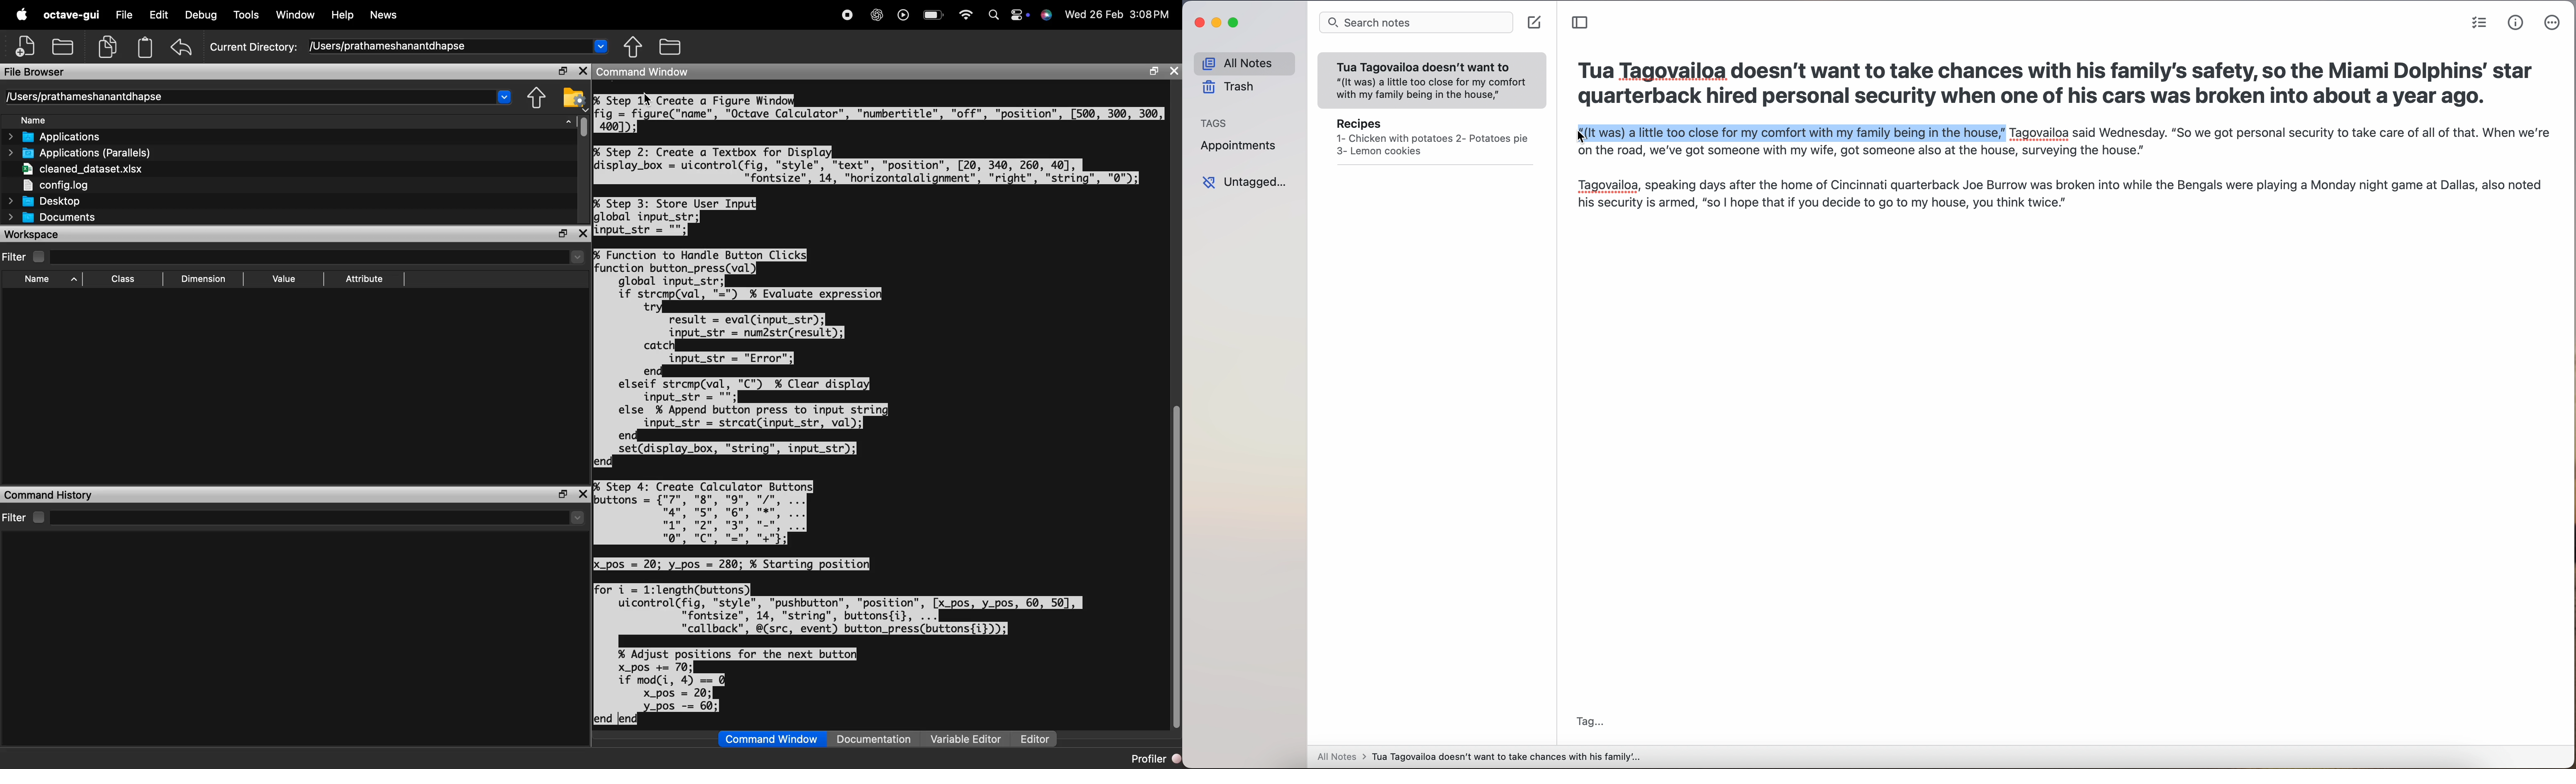  Describe the element at coordinates (1244, 183) in the screenshot. I see `untagged` at that location.